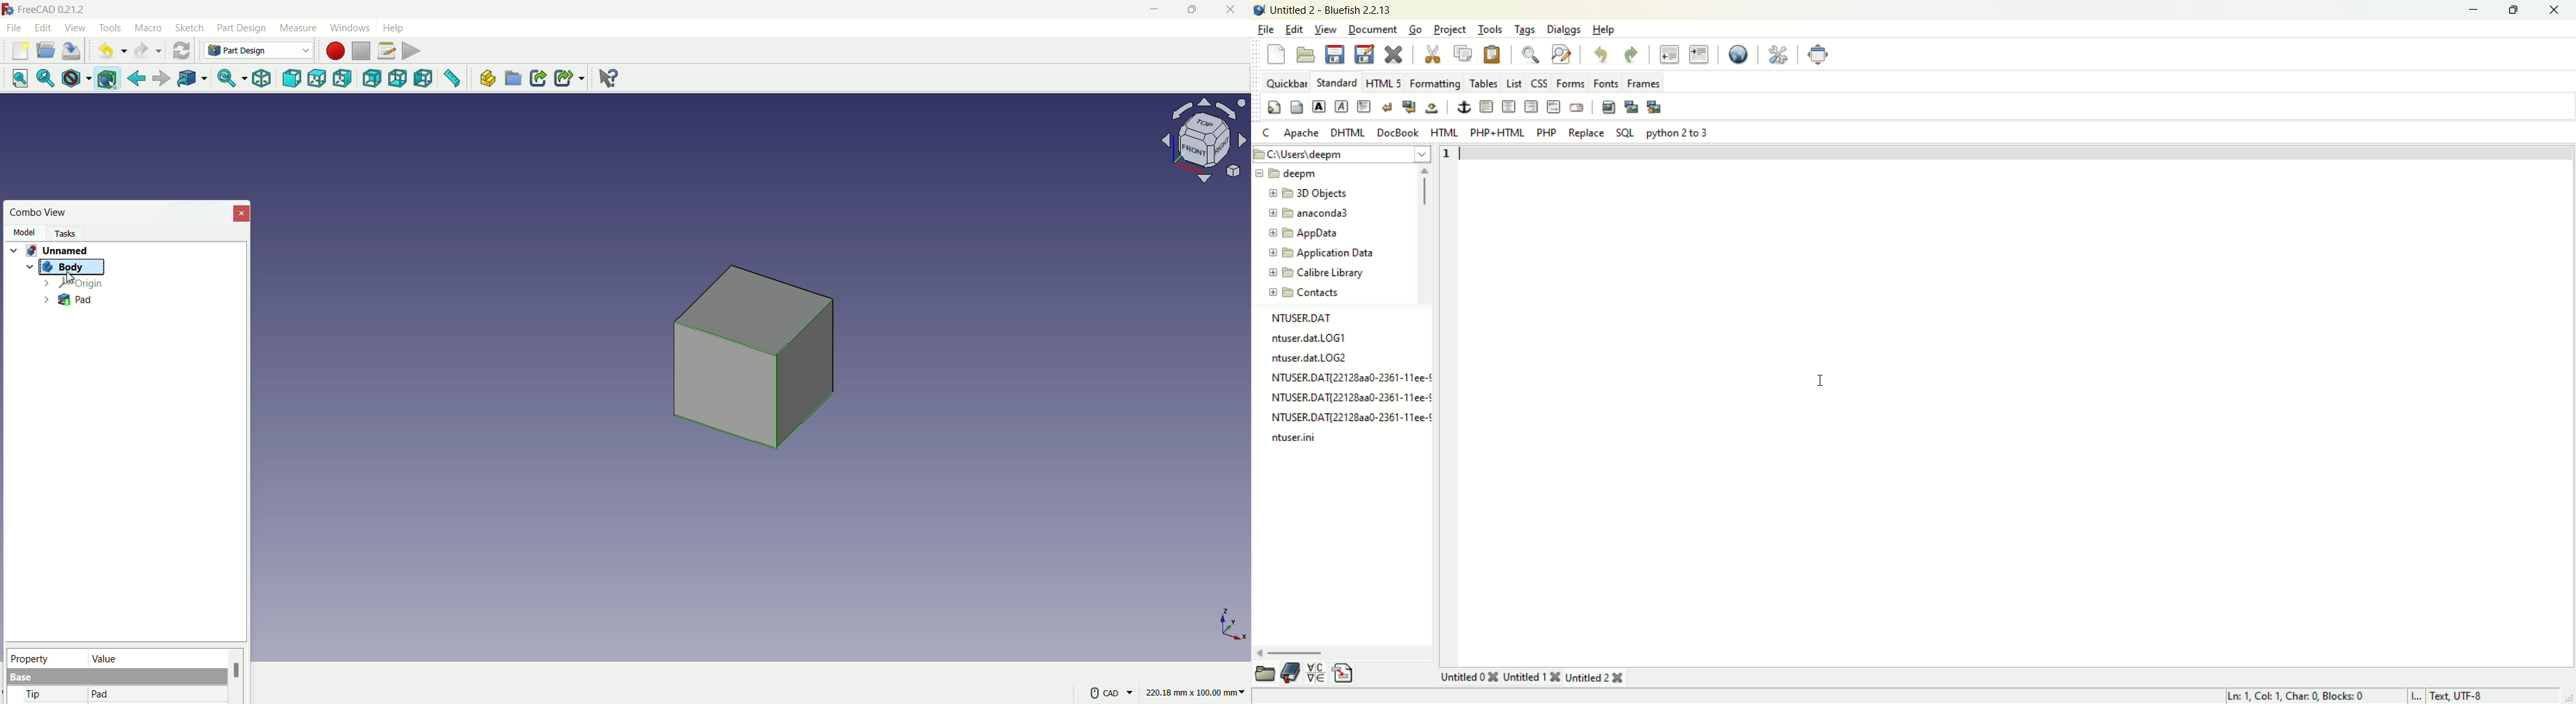 The height and width of the screenshot is (728, 2576). What do you see at coordinates (1602, 55) in the screenshot?
I see `undo` at bounding box center [1602, 55].